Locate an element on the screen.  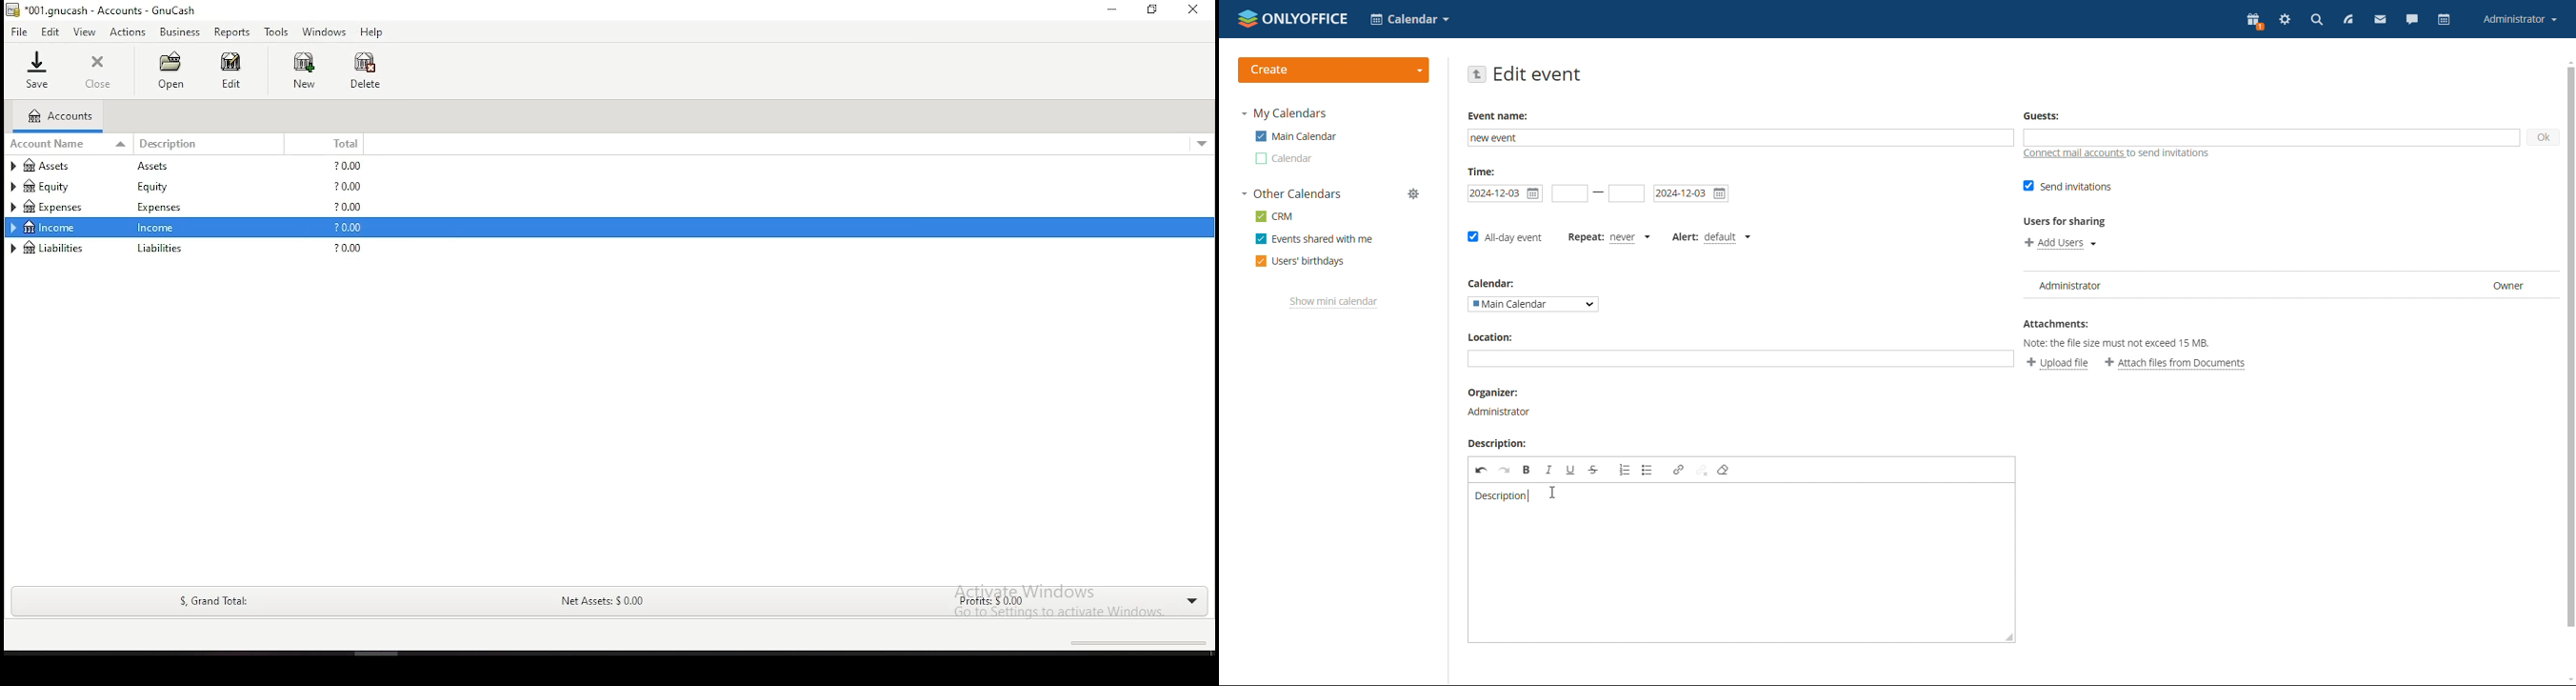
help is located at coordinates (371, 33).